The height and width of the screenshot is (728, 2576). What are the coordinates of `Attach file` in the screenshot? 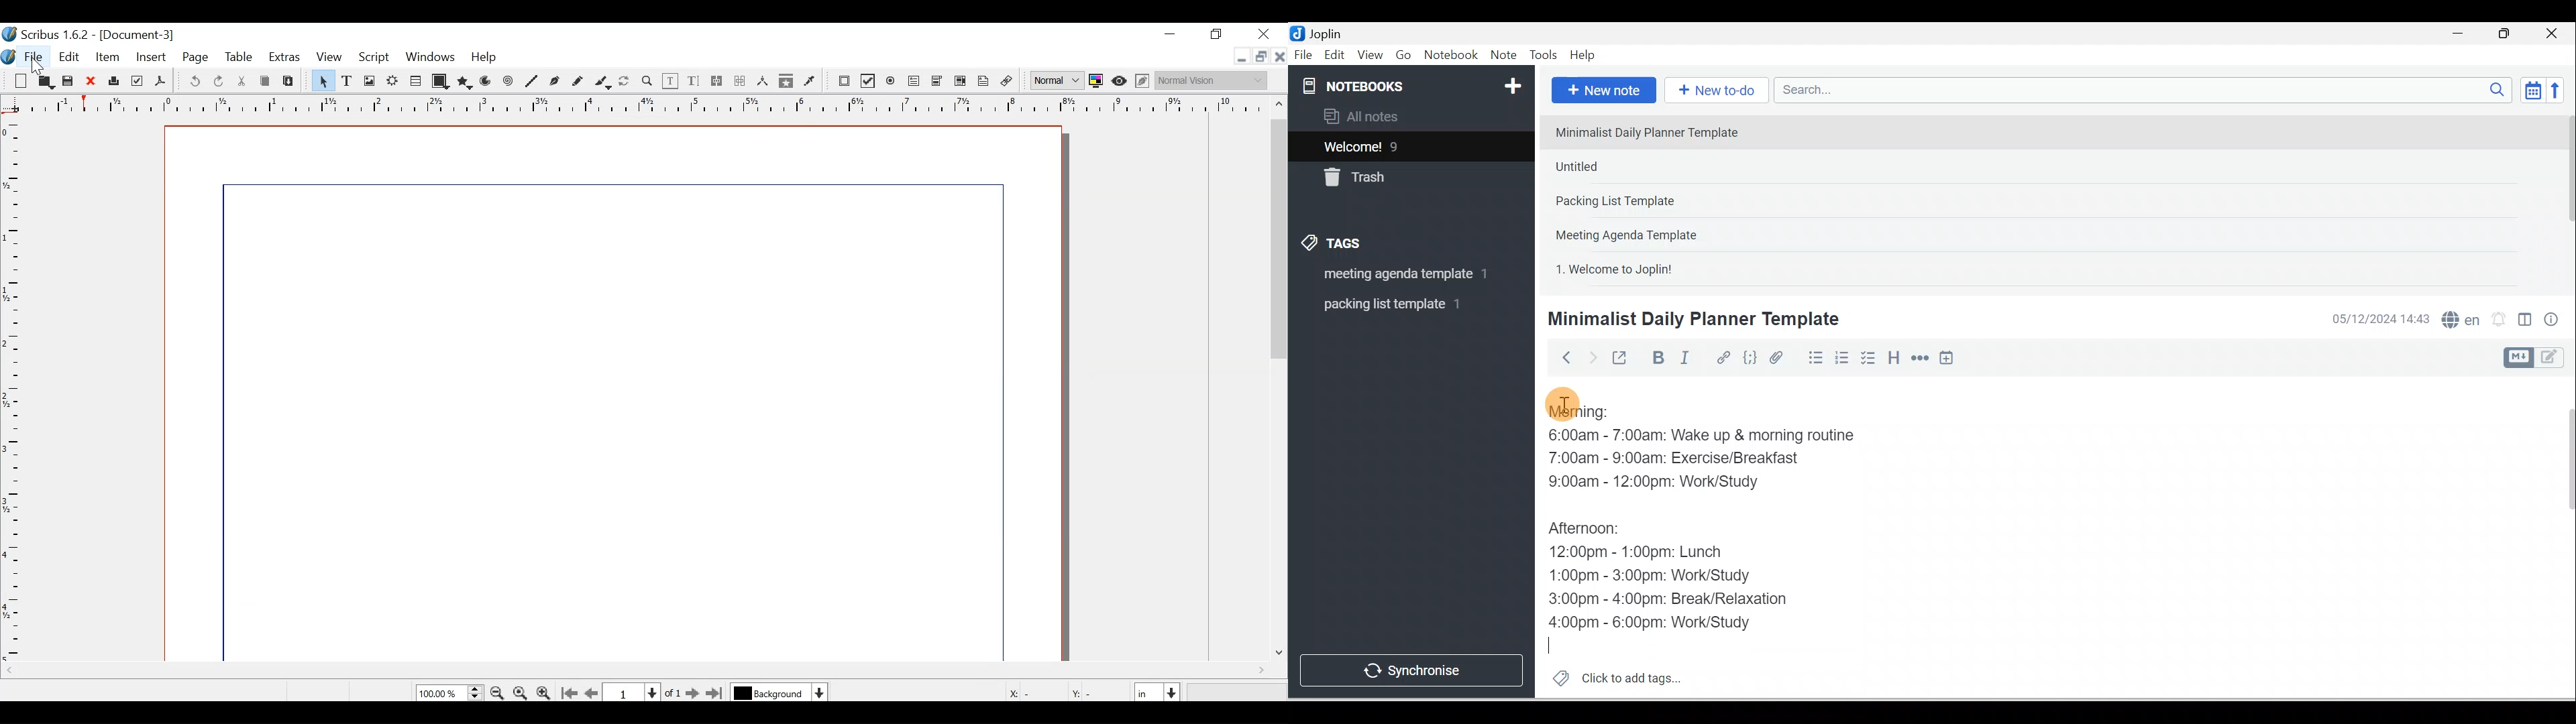 It's located at (1780, 357).